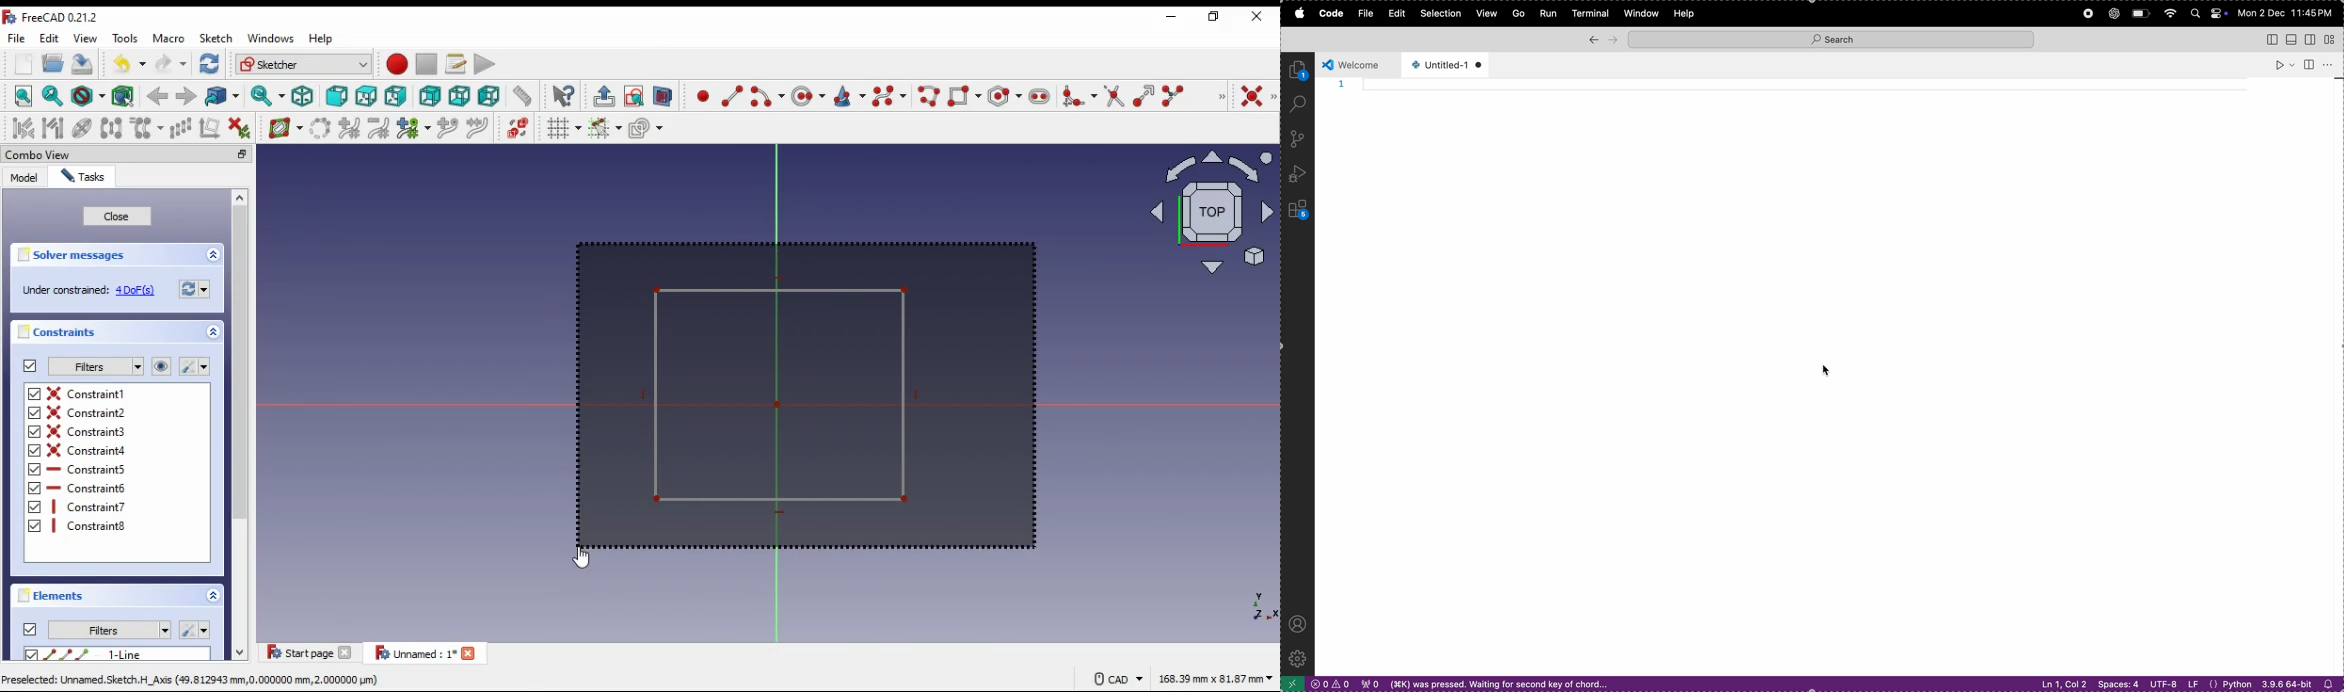 This screenshot has width=2352, height=700. I want to click on go to linked object, so click(223, 96).